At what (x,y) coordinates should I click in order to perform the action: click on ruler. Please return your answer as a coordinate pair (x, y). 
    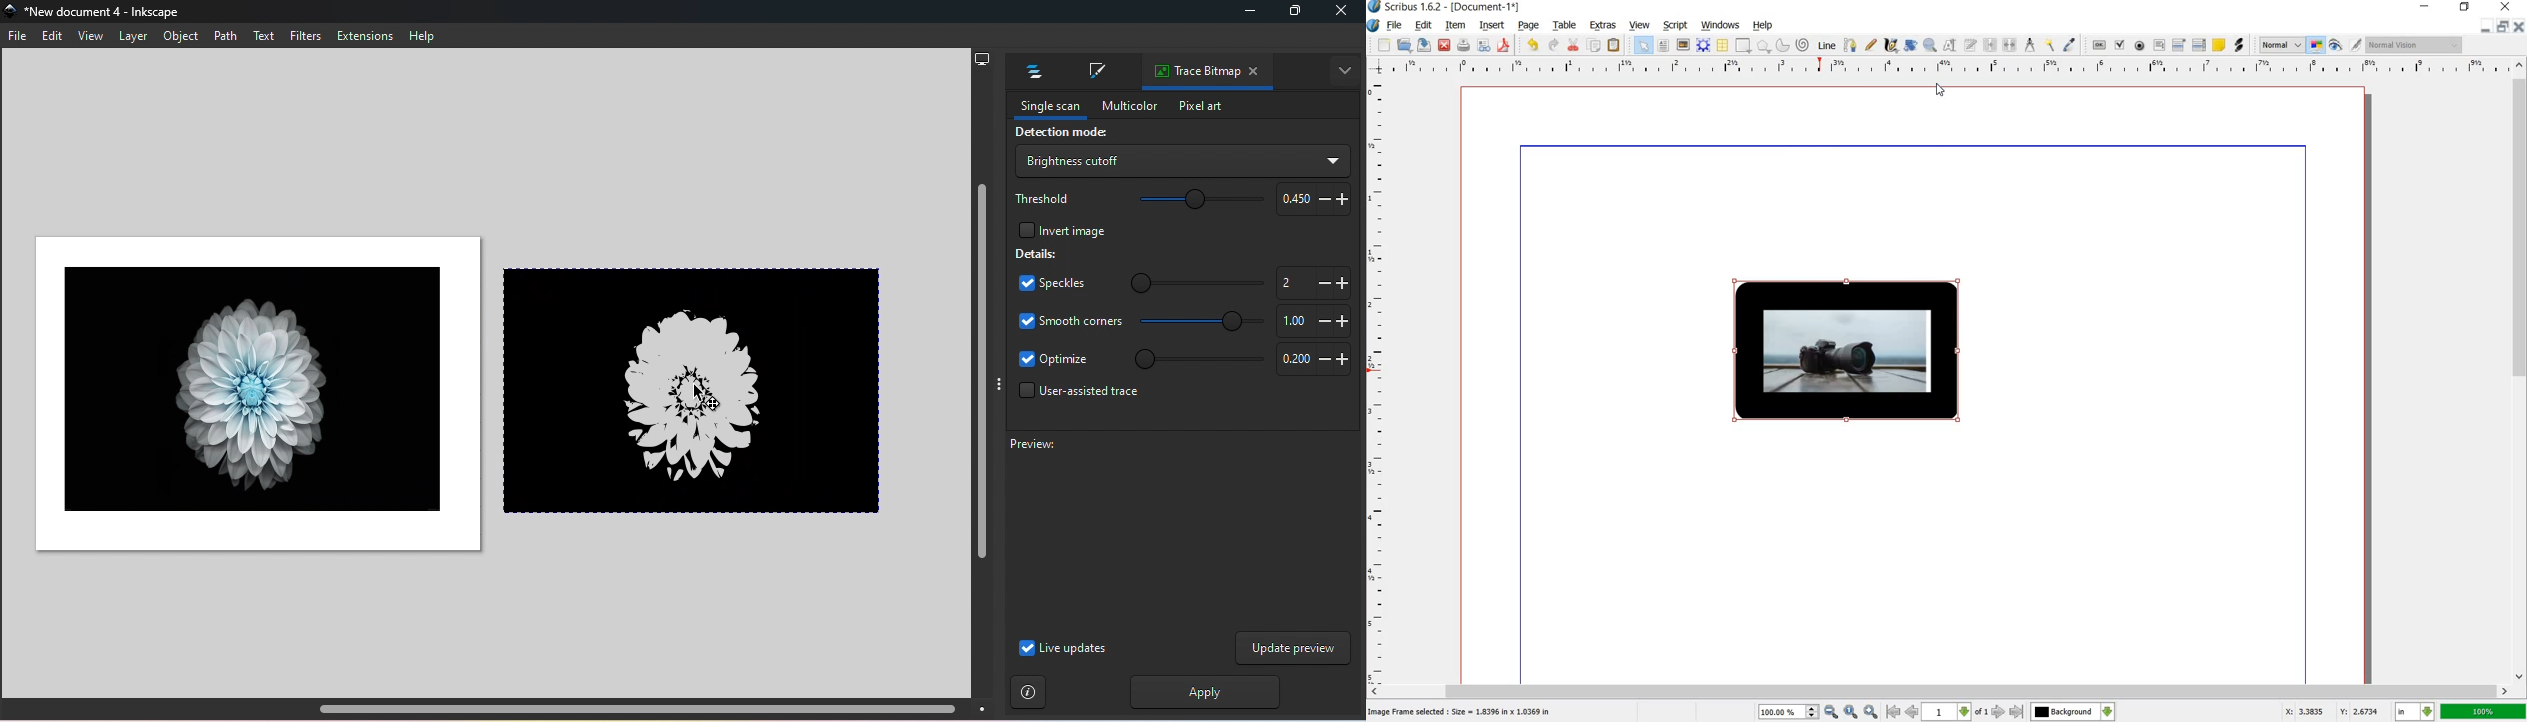
    Looking at the image, I should click on (1948, 67).